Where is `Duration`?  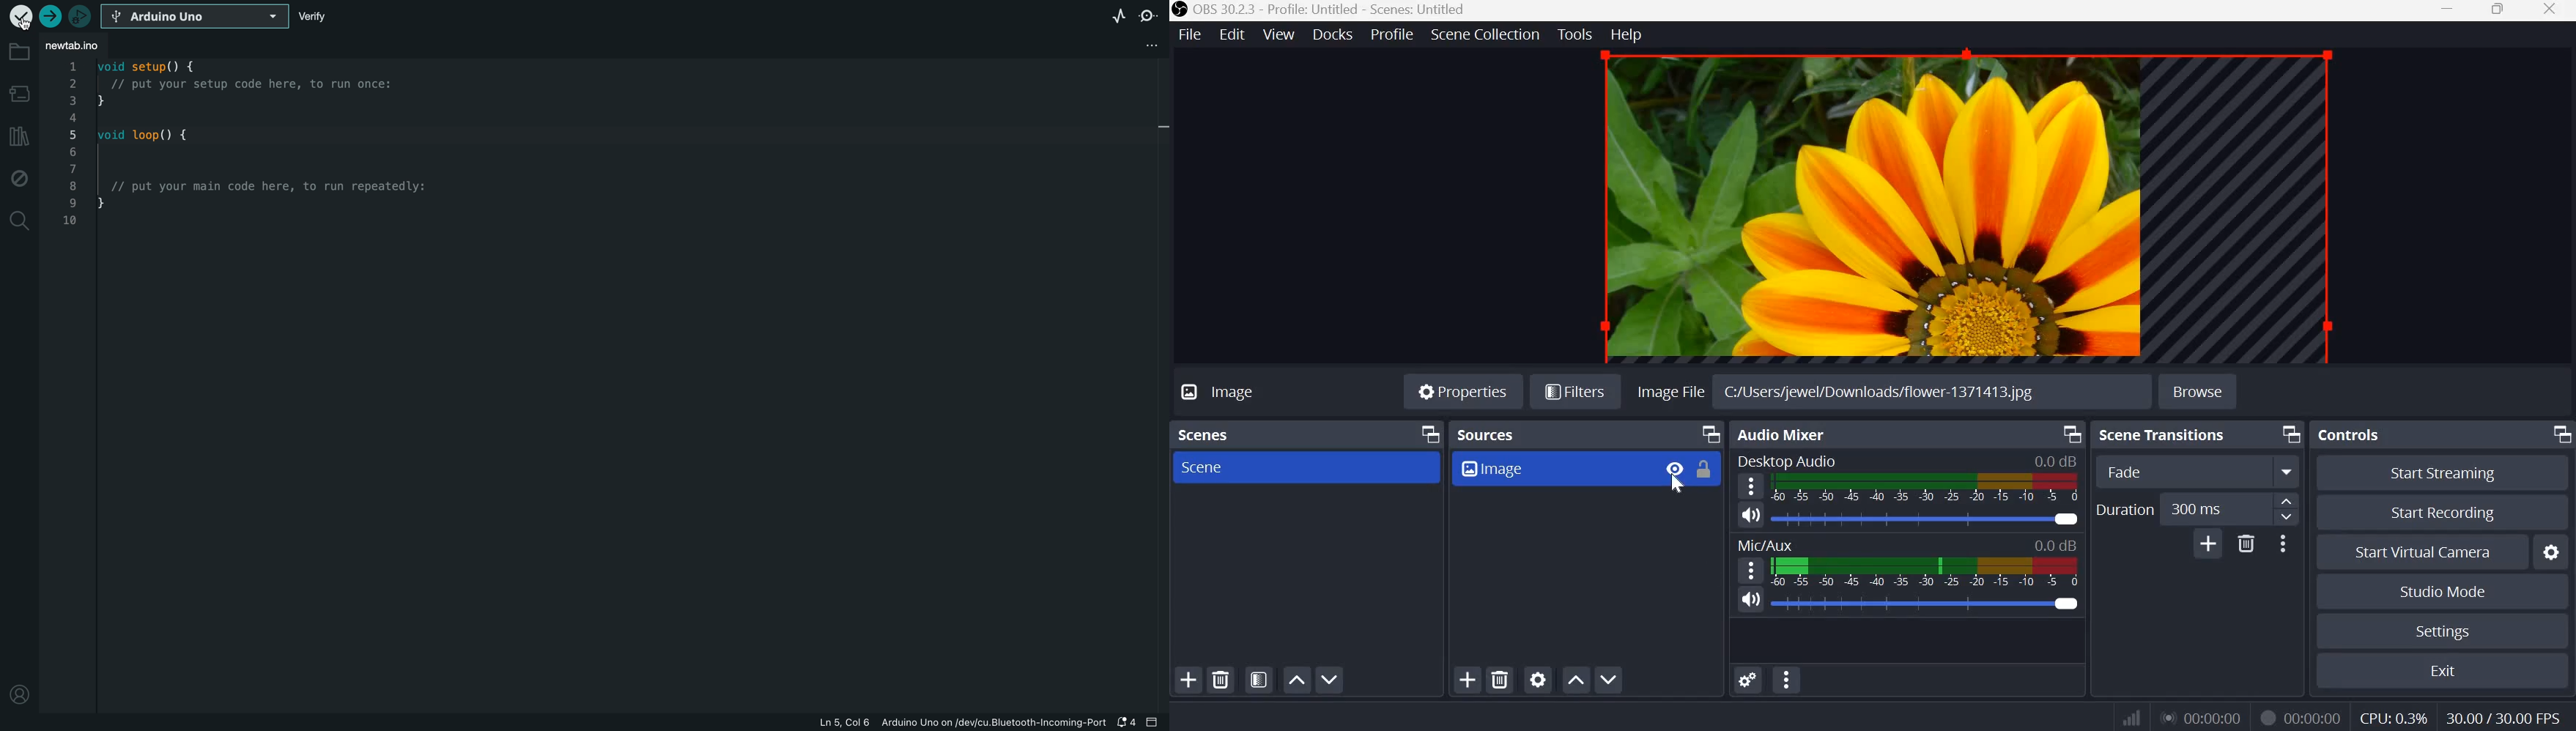 Duration is located at coordinates (2125, 508).